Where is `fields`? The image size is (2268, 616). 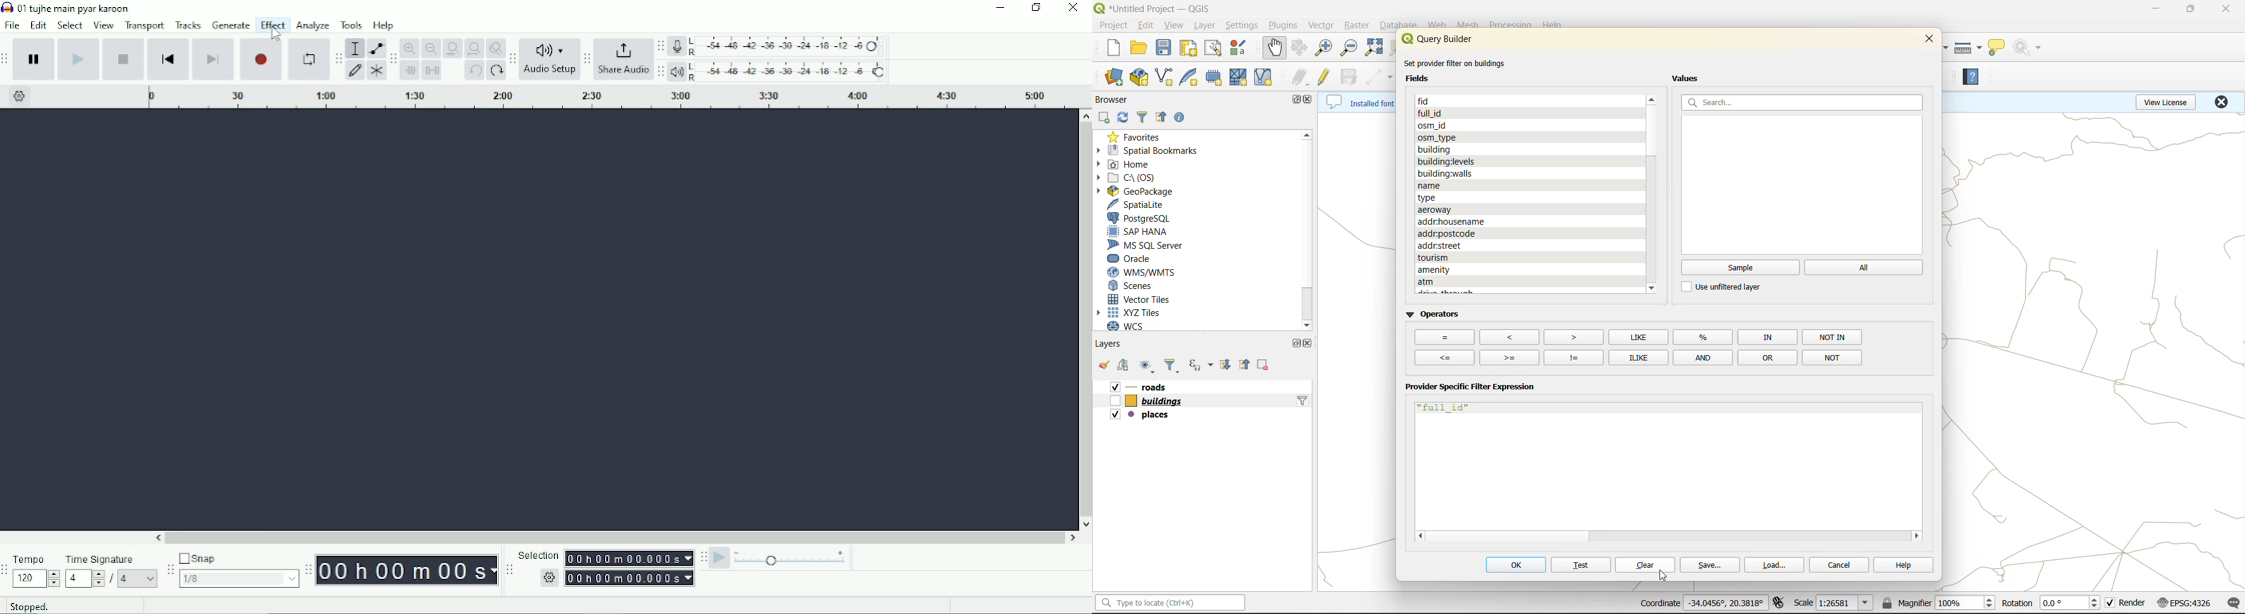 fields is located at coordinates (1433, 113).